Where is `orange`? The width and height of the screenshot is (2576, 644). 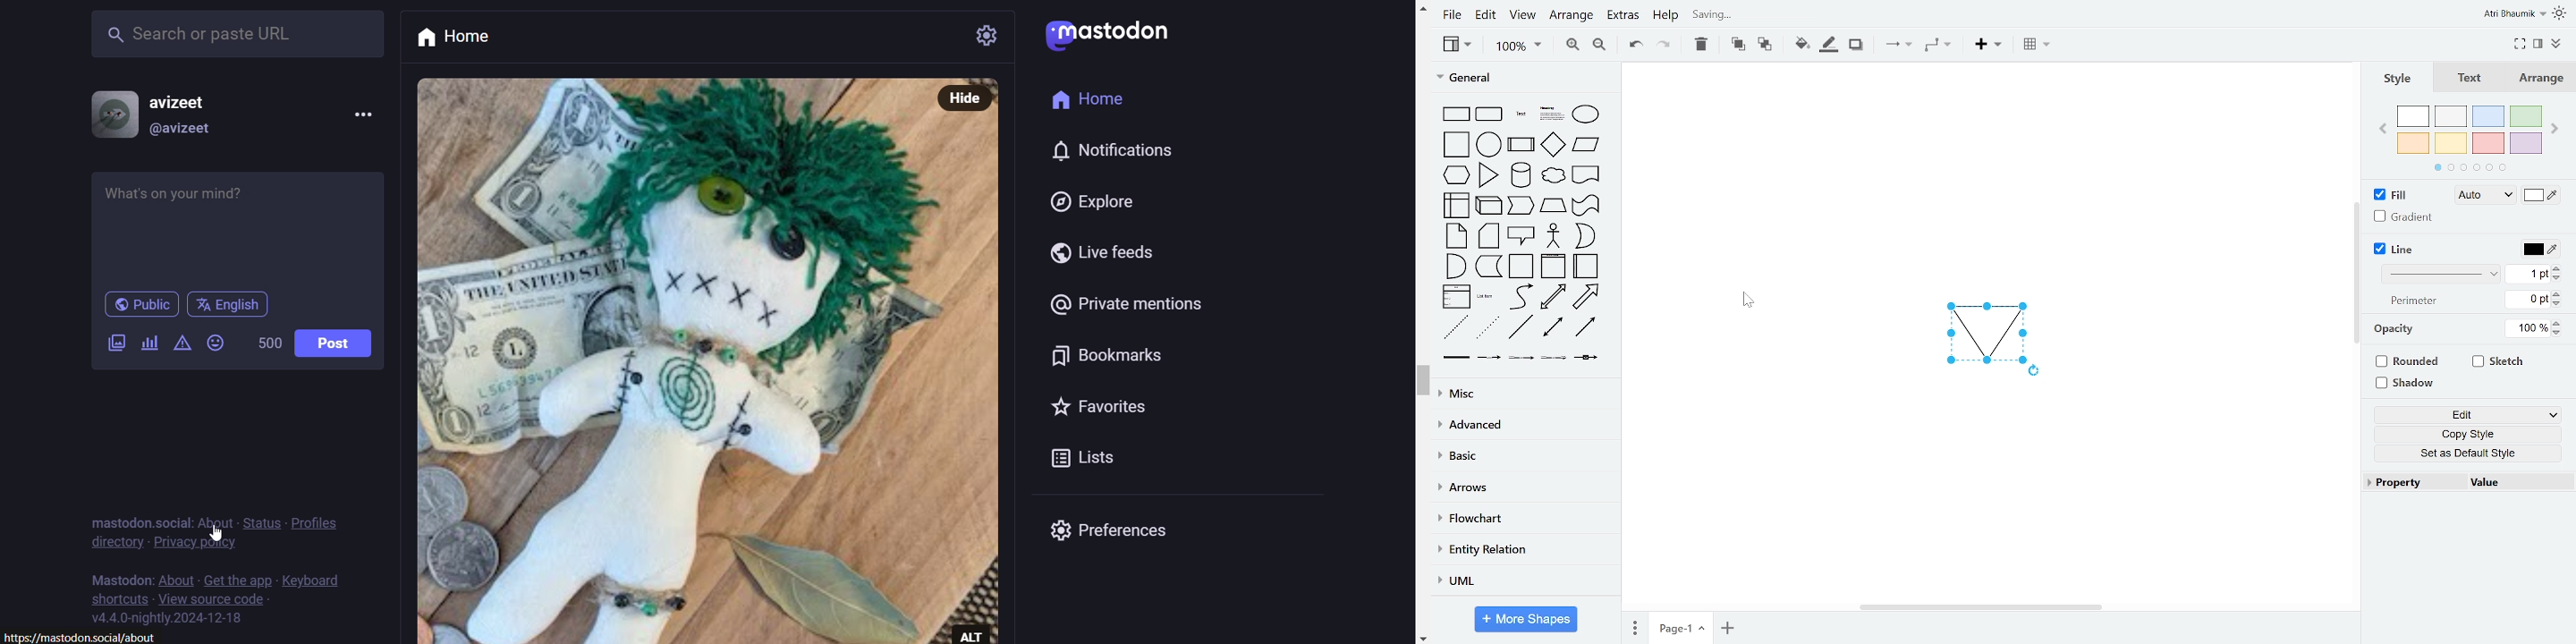
orange is located at coordinates (2413, 142).